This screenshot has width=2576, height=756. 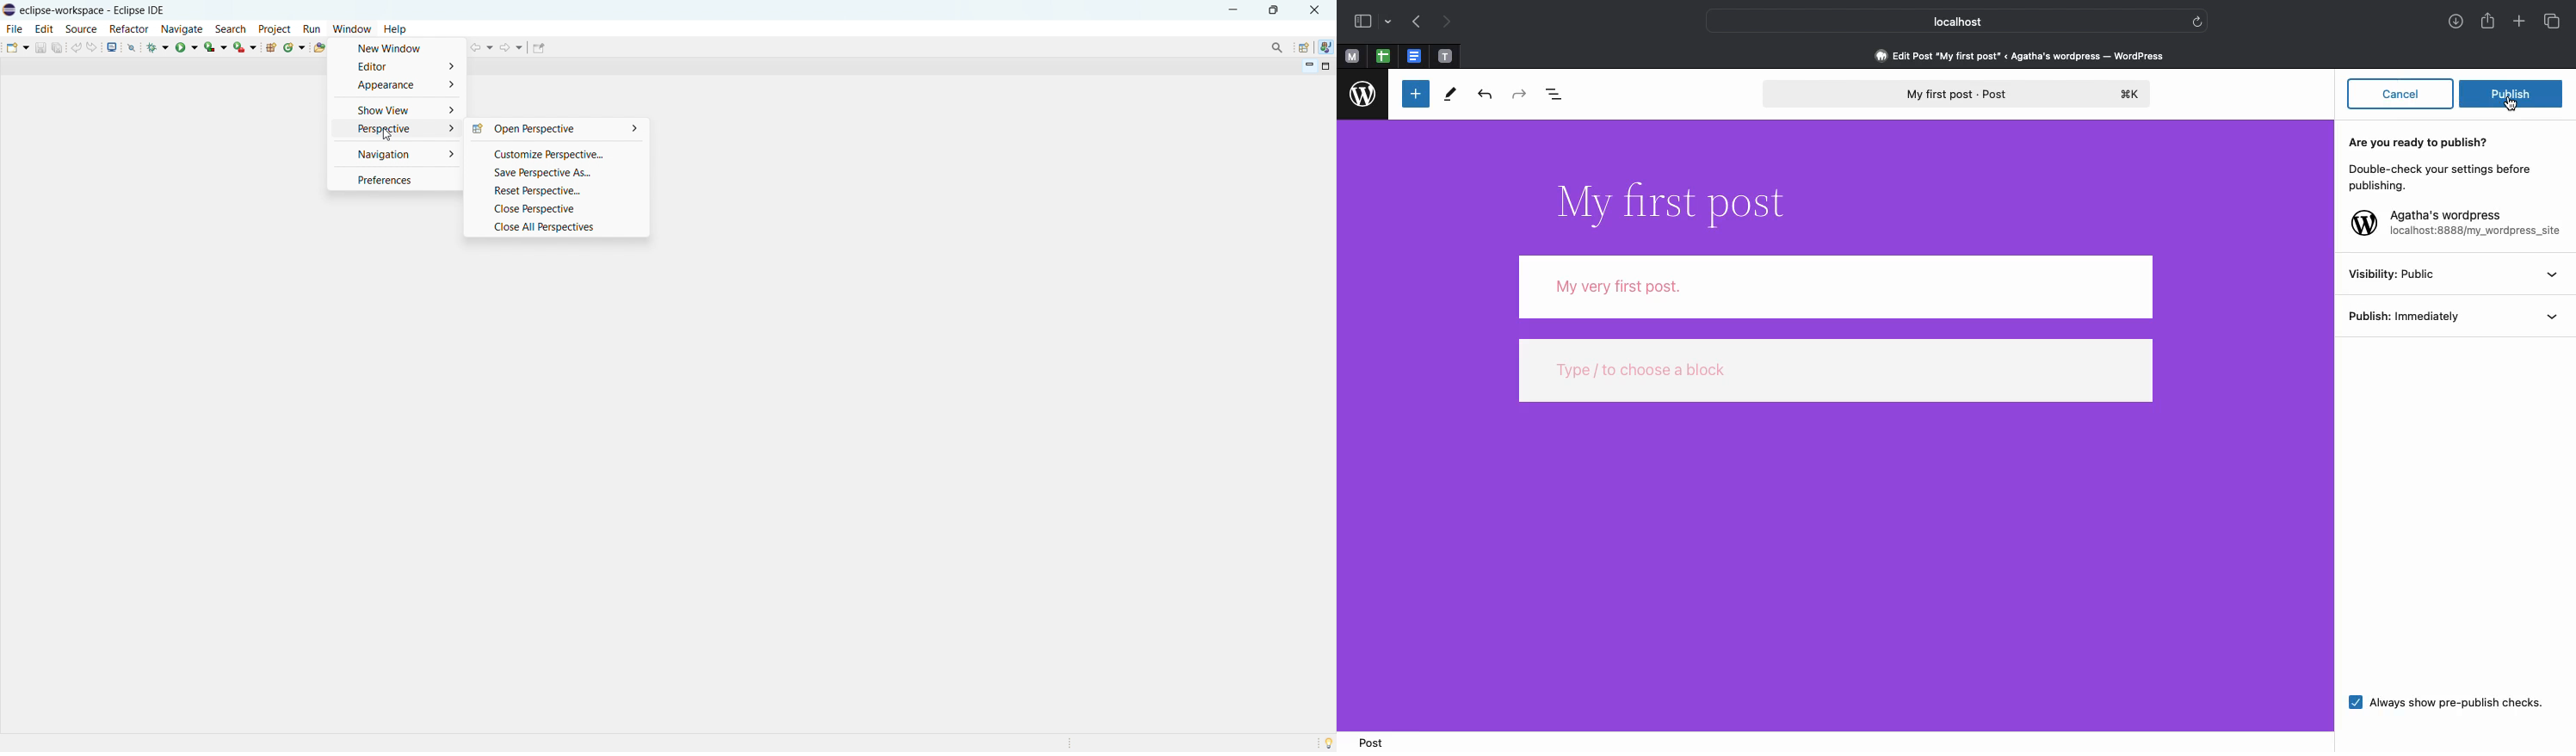 I want to click on type / to choose a block, so click(x=1837, y=369).